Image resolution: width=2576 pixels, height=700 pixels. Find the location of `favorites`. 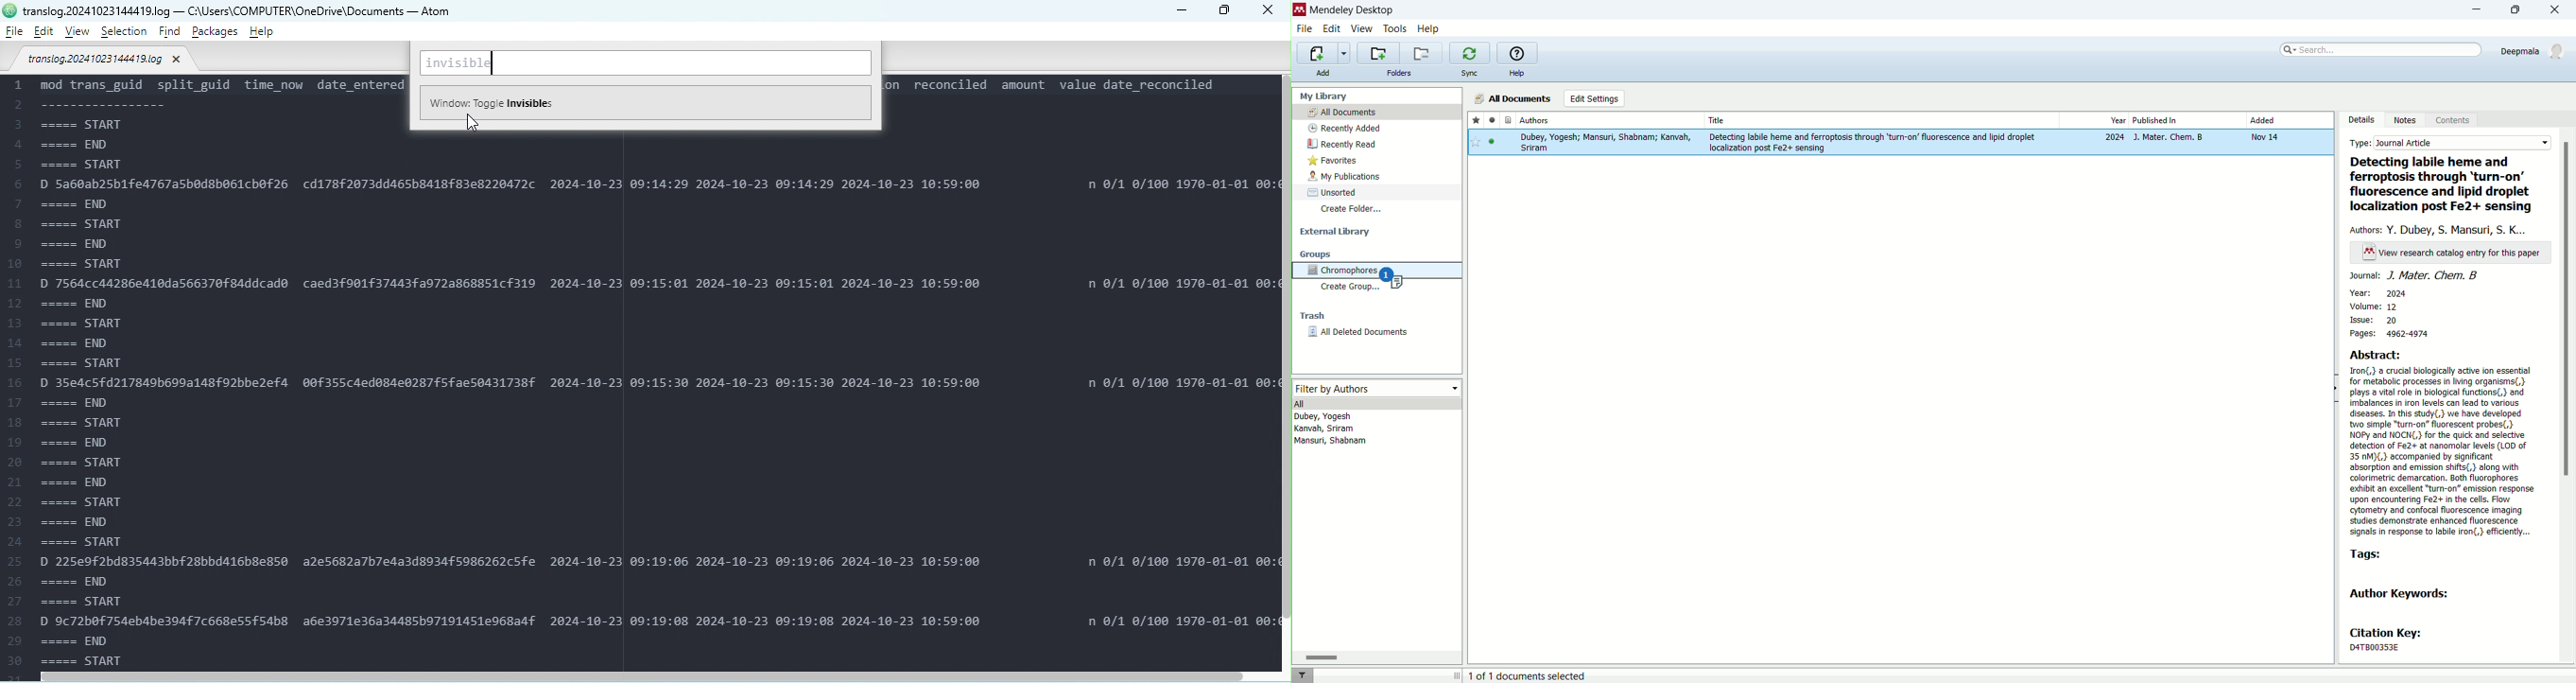

favorites is located at coordinates (1333, 161).